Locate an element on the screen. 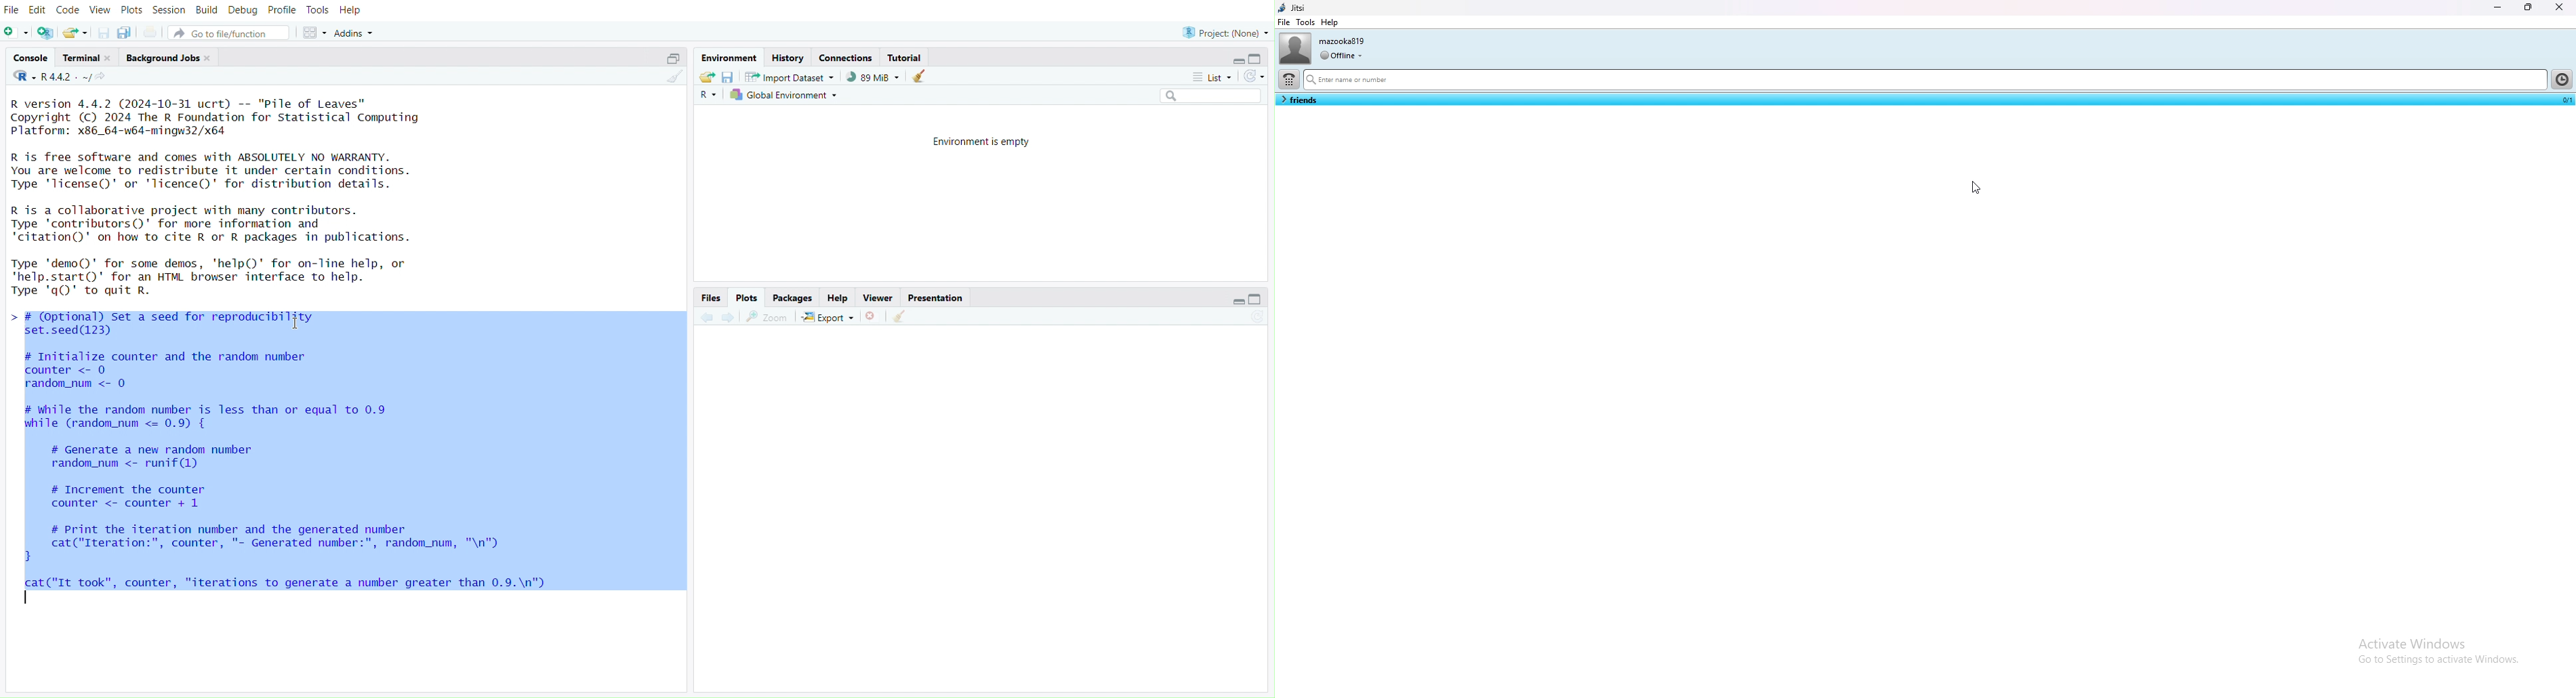  R version 4.4.2 (2024-10-31 ucrt) -- "Pile of Leaves”
Copyright (C) 2024 The R Foundation for Statistical Computing
Platform: x86_64-w64-mingw32/x64

R is free software and comes with ABSOLUTELY NO WARRANTY.
You are welcome to redistribute it under certain conditions.
Type 'license()' or 'licence()' for distribution details.

R is a collaborative project with many contributors.

Type 'contributors()' for more information and

'citation()' on how to cite R or R packages in publications.
Type 'demo()' for some demos, 'help()' for on-Tine help, or
'help.start()"' for an HTML browser interface to help.

Twoe 'a()' to auit R. is located at coordinates (227, 191).